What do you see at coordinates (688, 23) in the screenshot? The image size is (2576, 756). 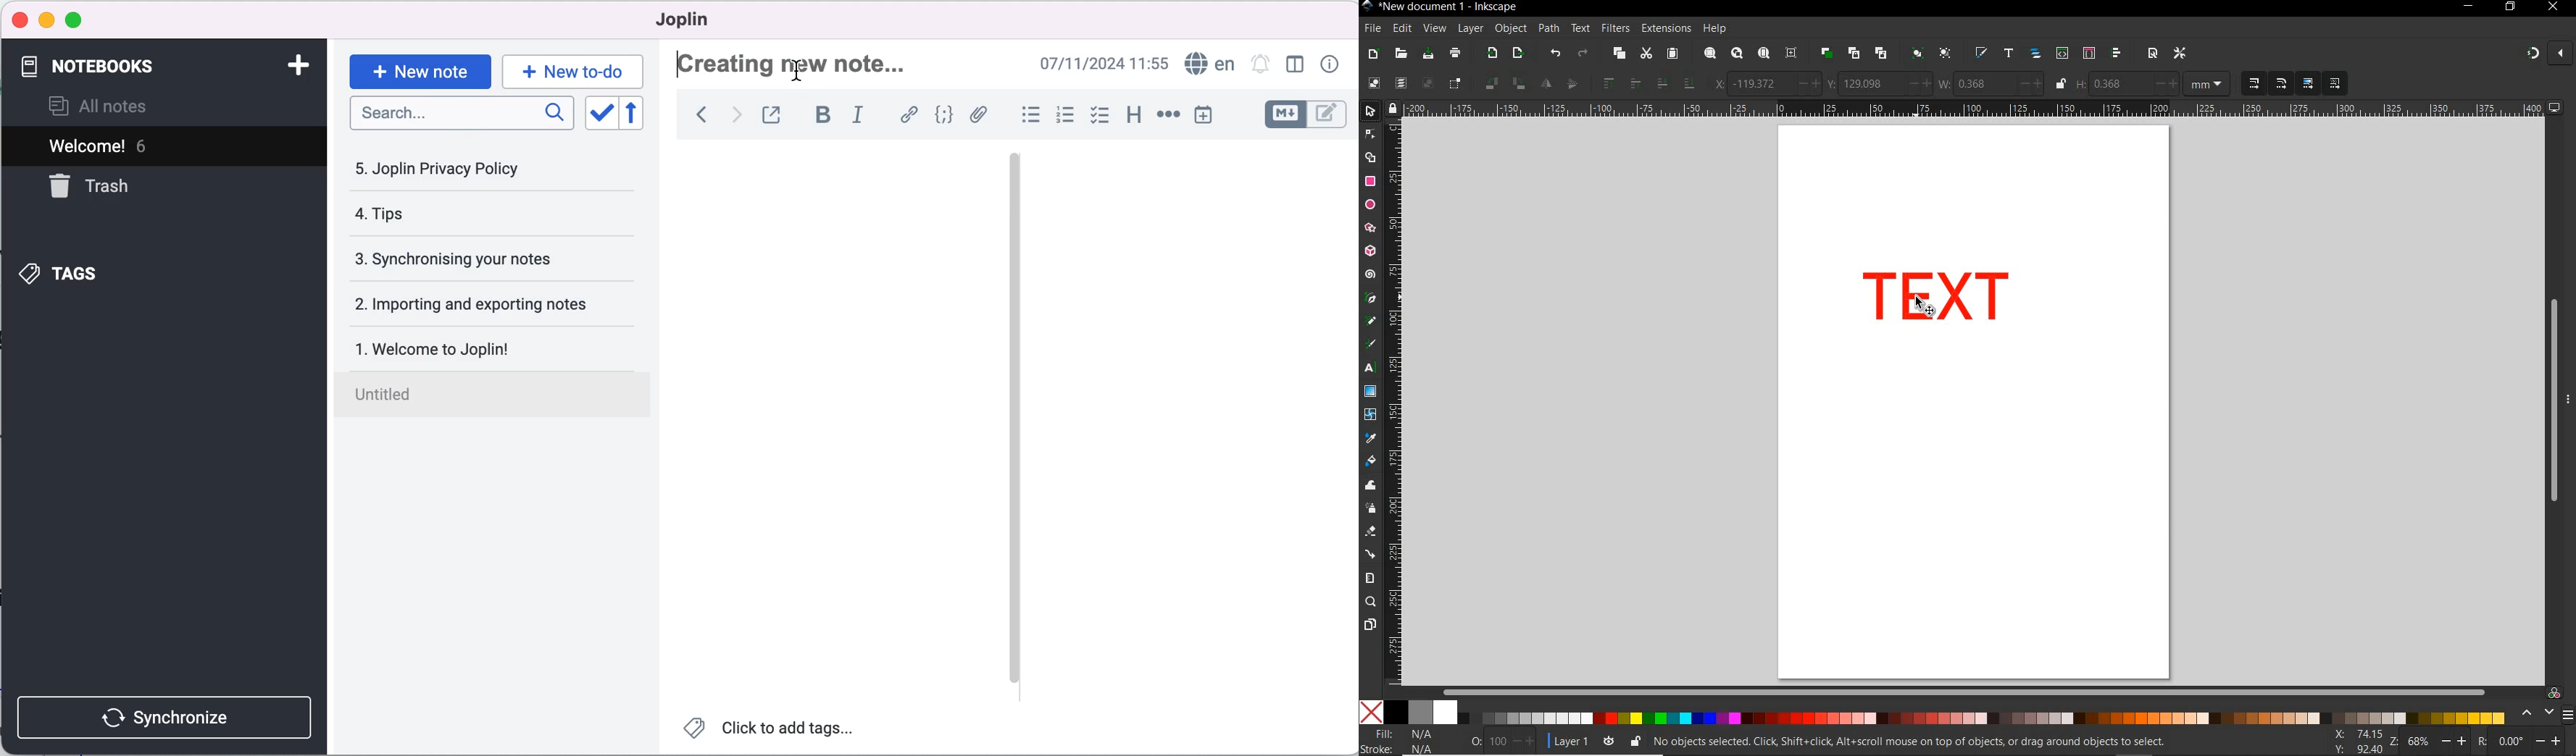 I see `joplin` at bounding box center [688, 23].